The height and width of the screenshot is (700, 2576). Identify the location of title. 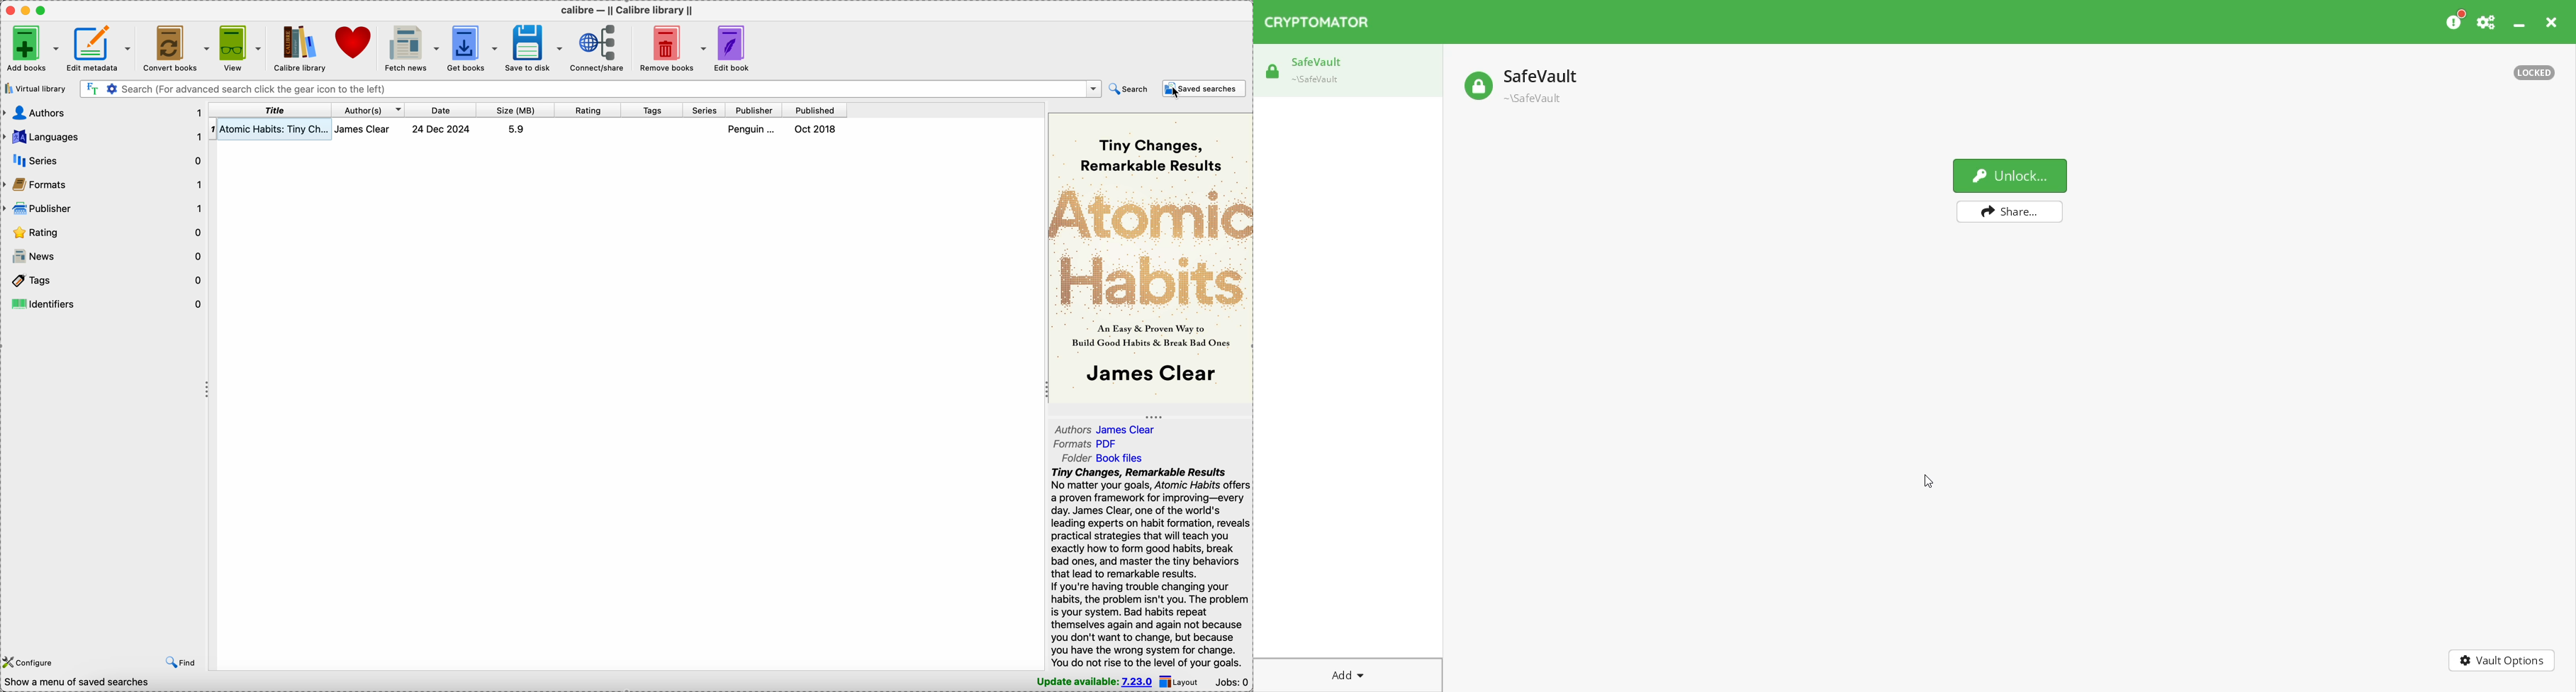
(271, 110).